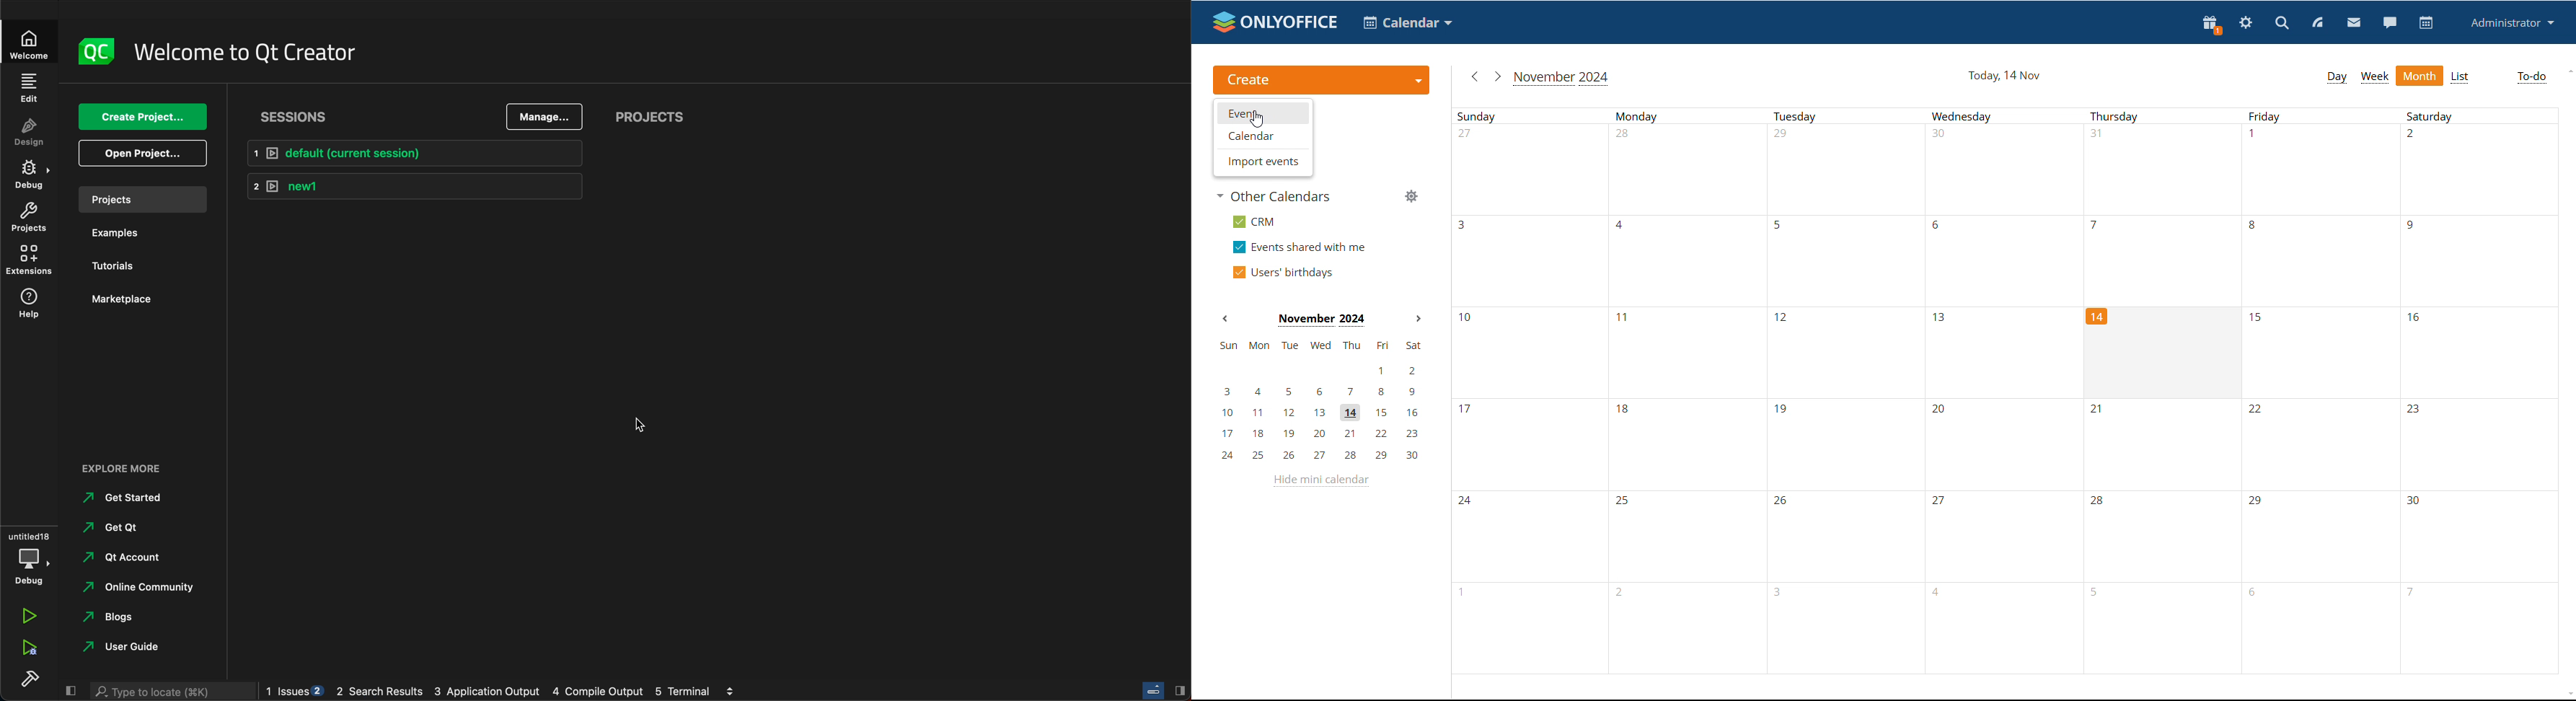 The height and width of the screenshot is (728, 2576). Describe the element at coordinates (1166, 689) in the screenshot. I see `close slide bar` at that location.